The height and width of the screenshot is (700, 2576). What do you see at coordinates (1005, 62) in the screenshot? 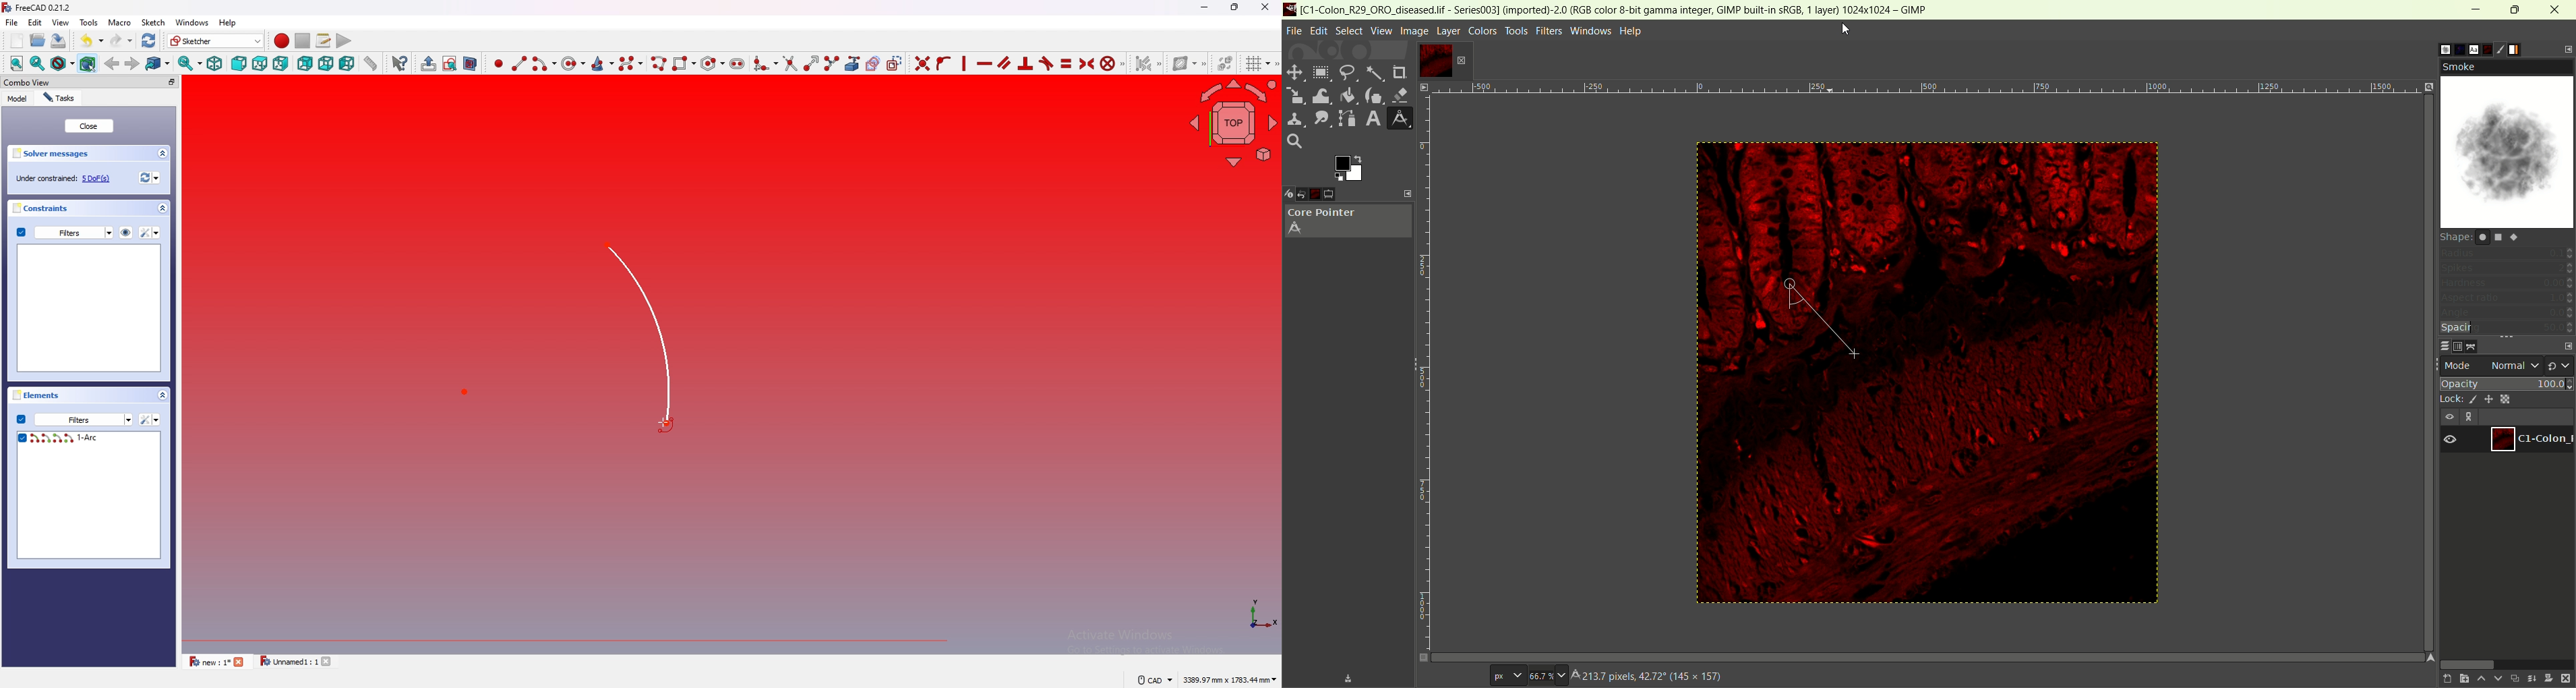
I see `constraint parallel` at bounding box center [1005, 62].